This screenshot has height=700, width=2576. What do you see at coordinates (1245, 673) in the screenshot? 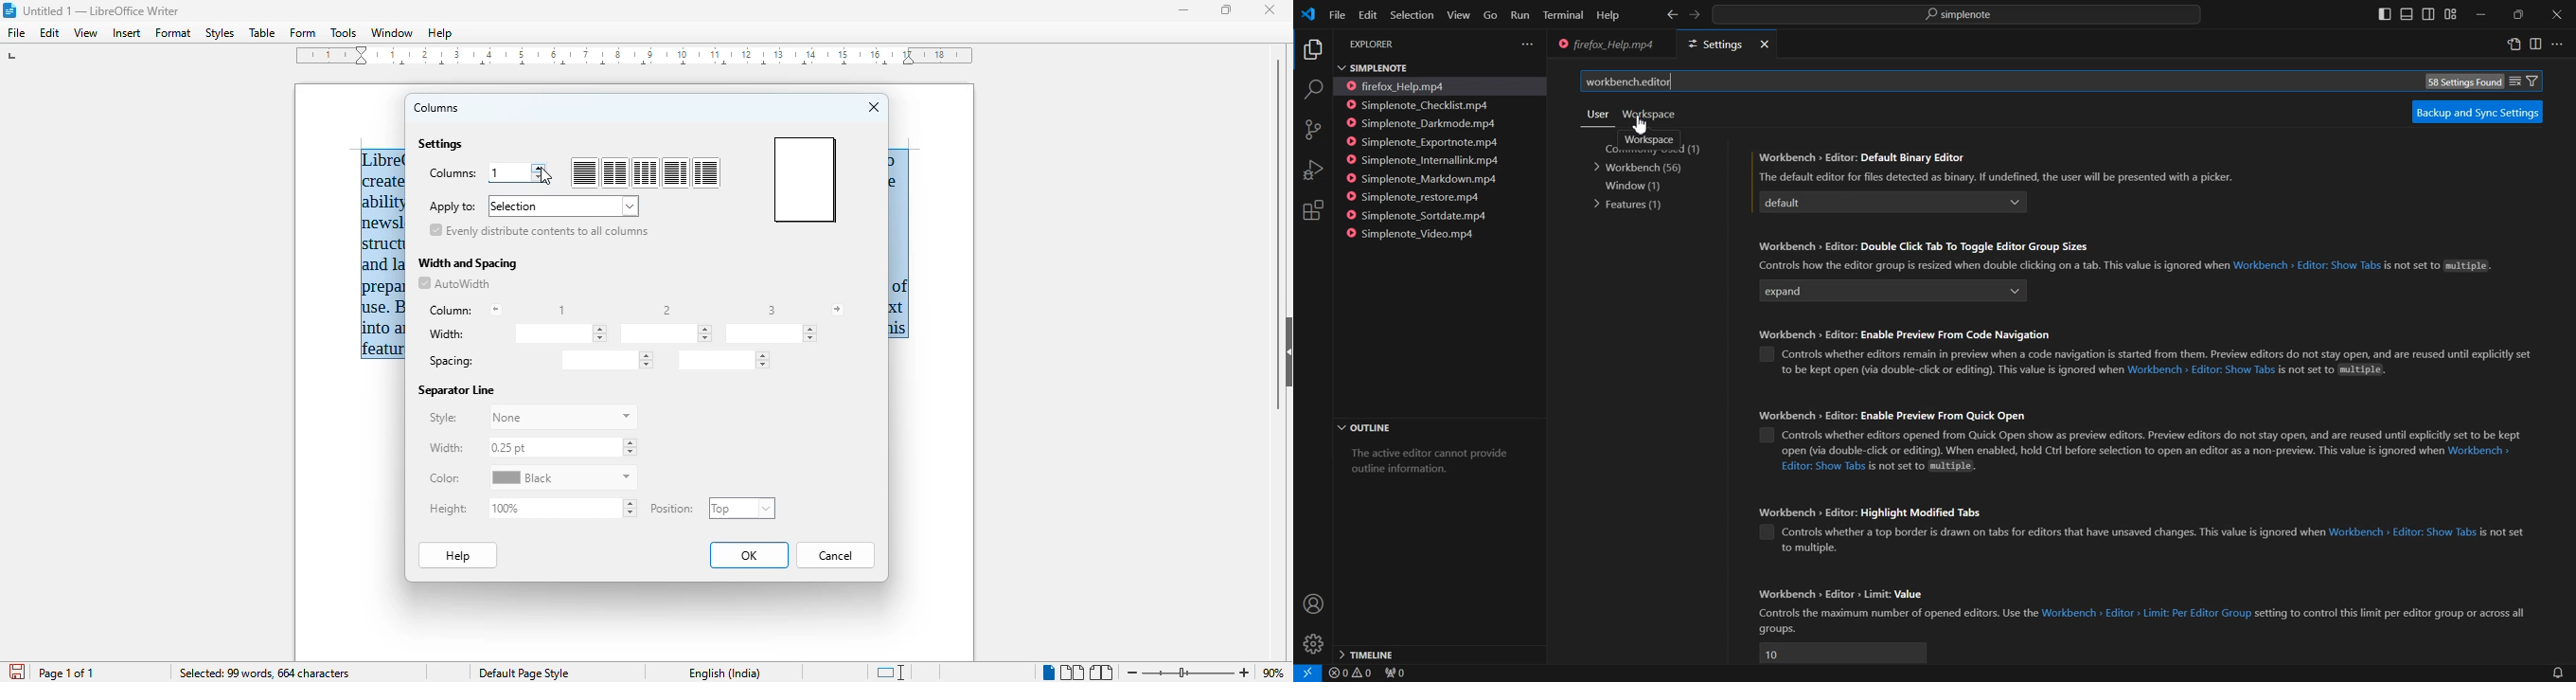
I see `zoom in` at bounding box center [1245, 673].